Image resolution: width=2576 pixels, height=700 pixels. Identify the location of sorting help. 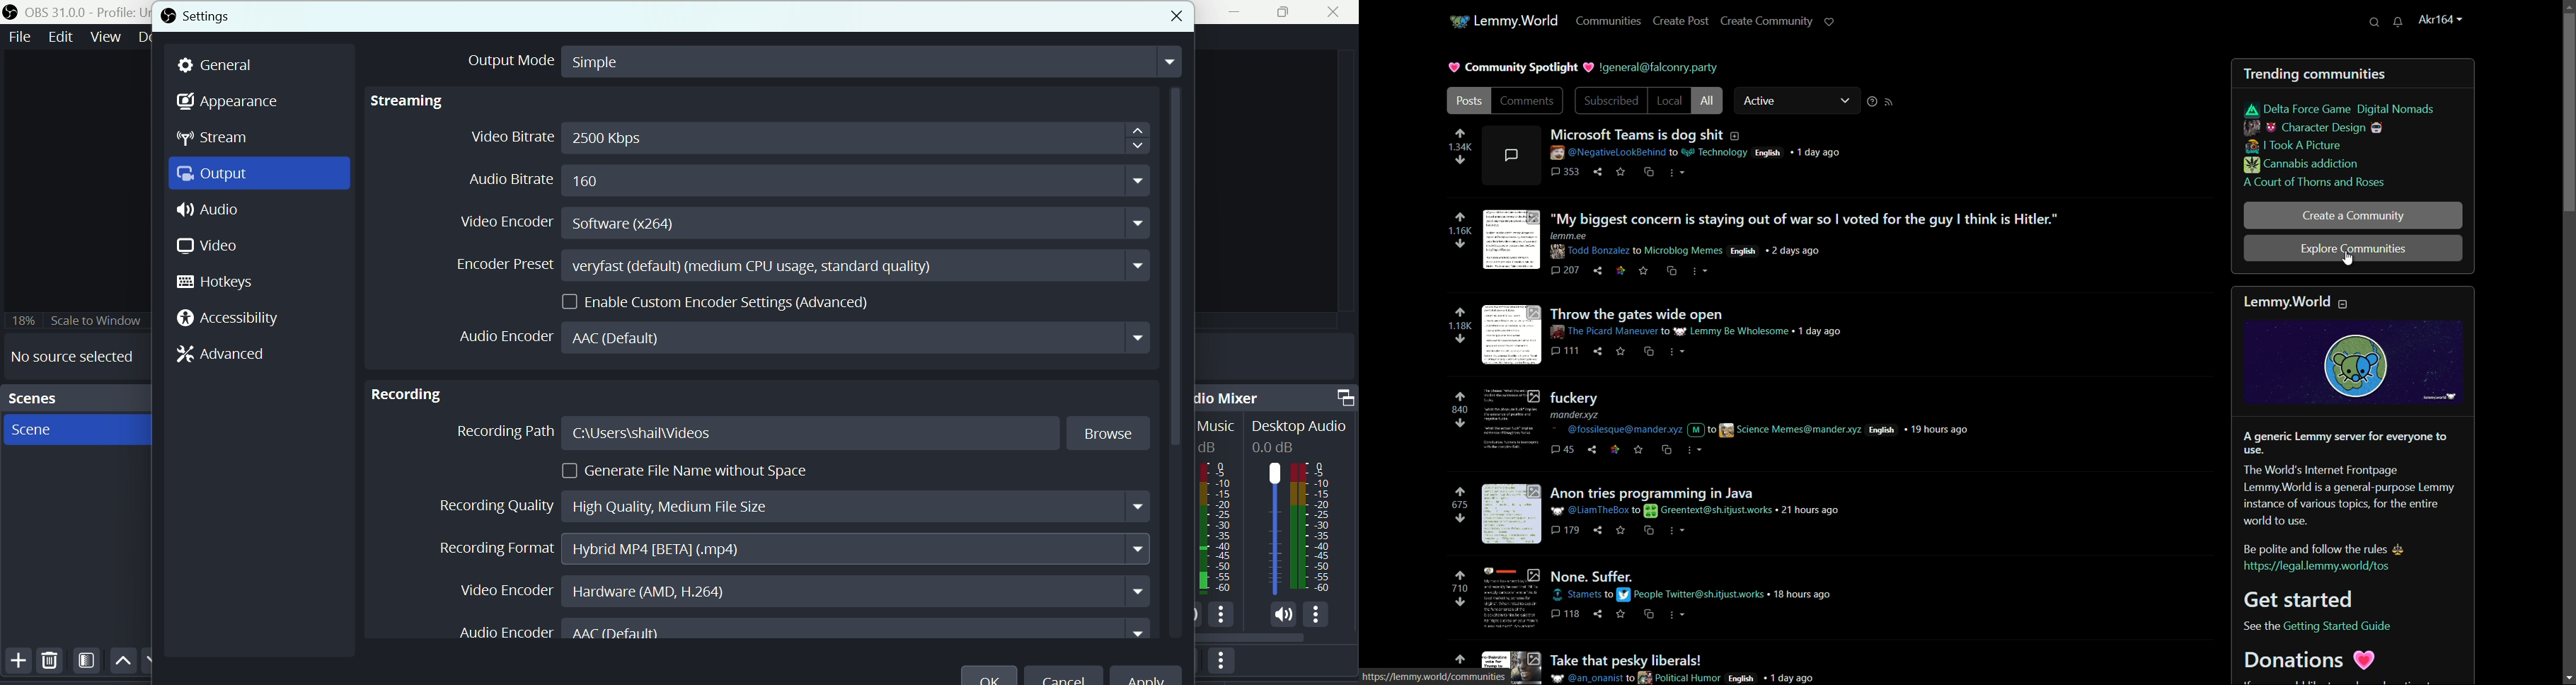
(1871, 101).